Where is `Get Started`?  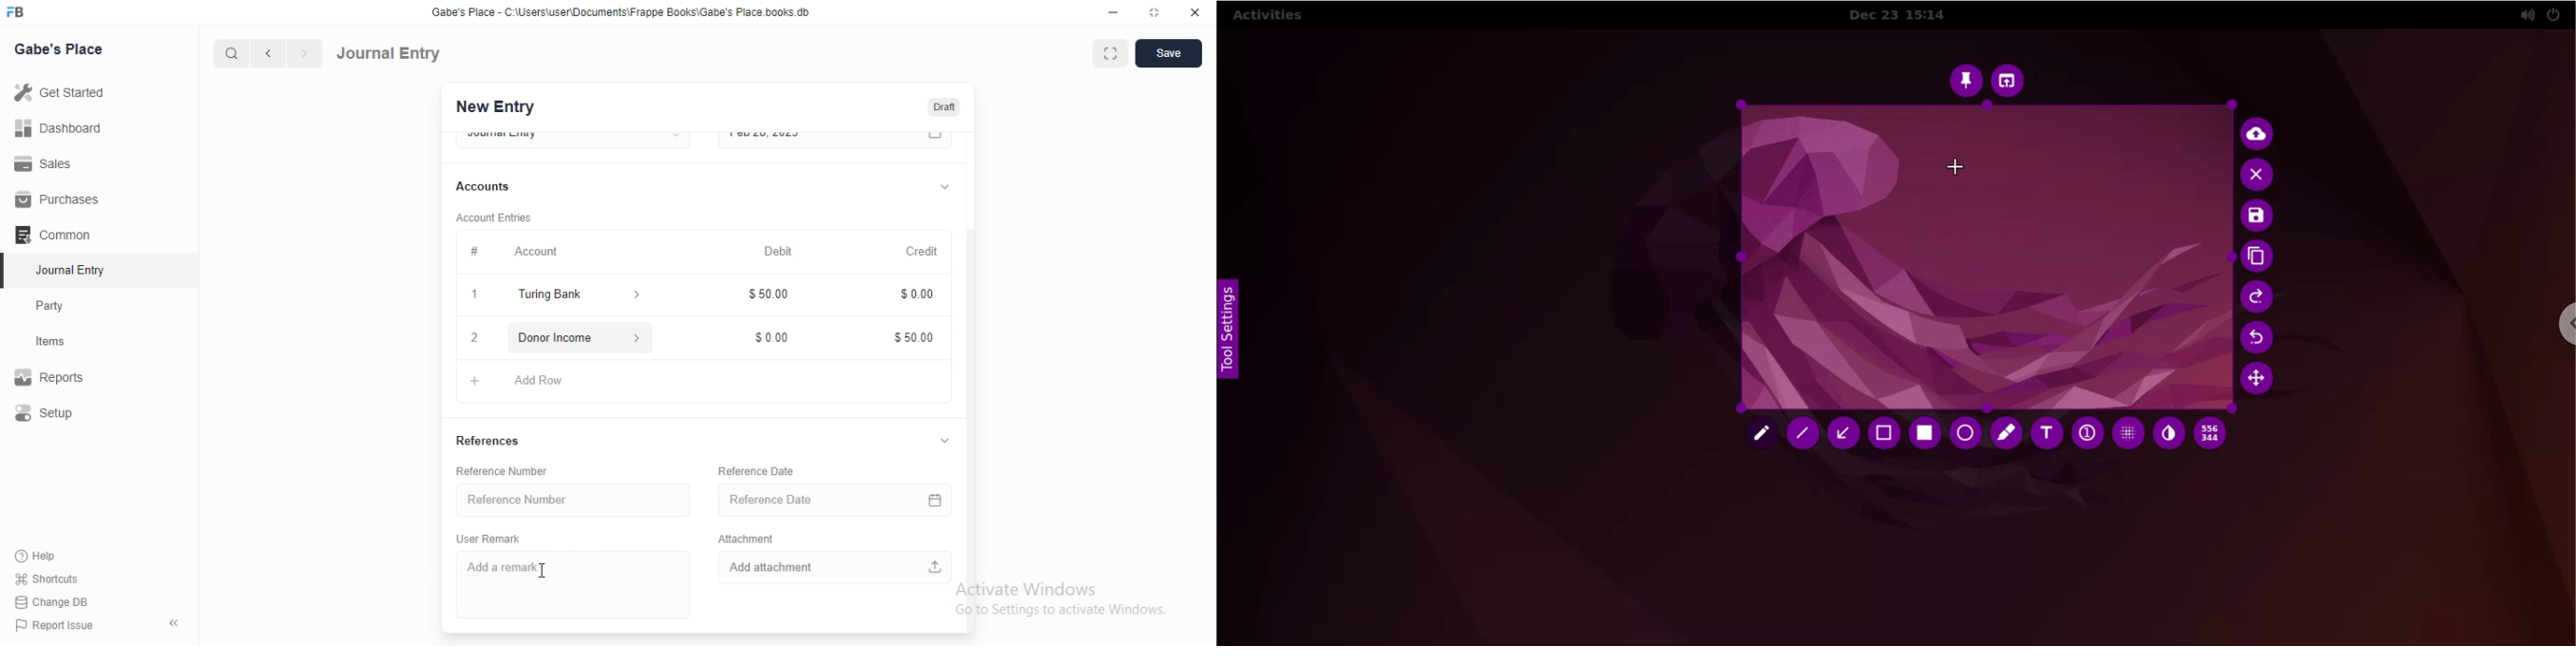
Get Started is located at coordinates (64, 92).